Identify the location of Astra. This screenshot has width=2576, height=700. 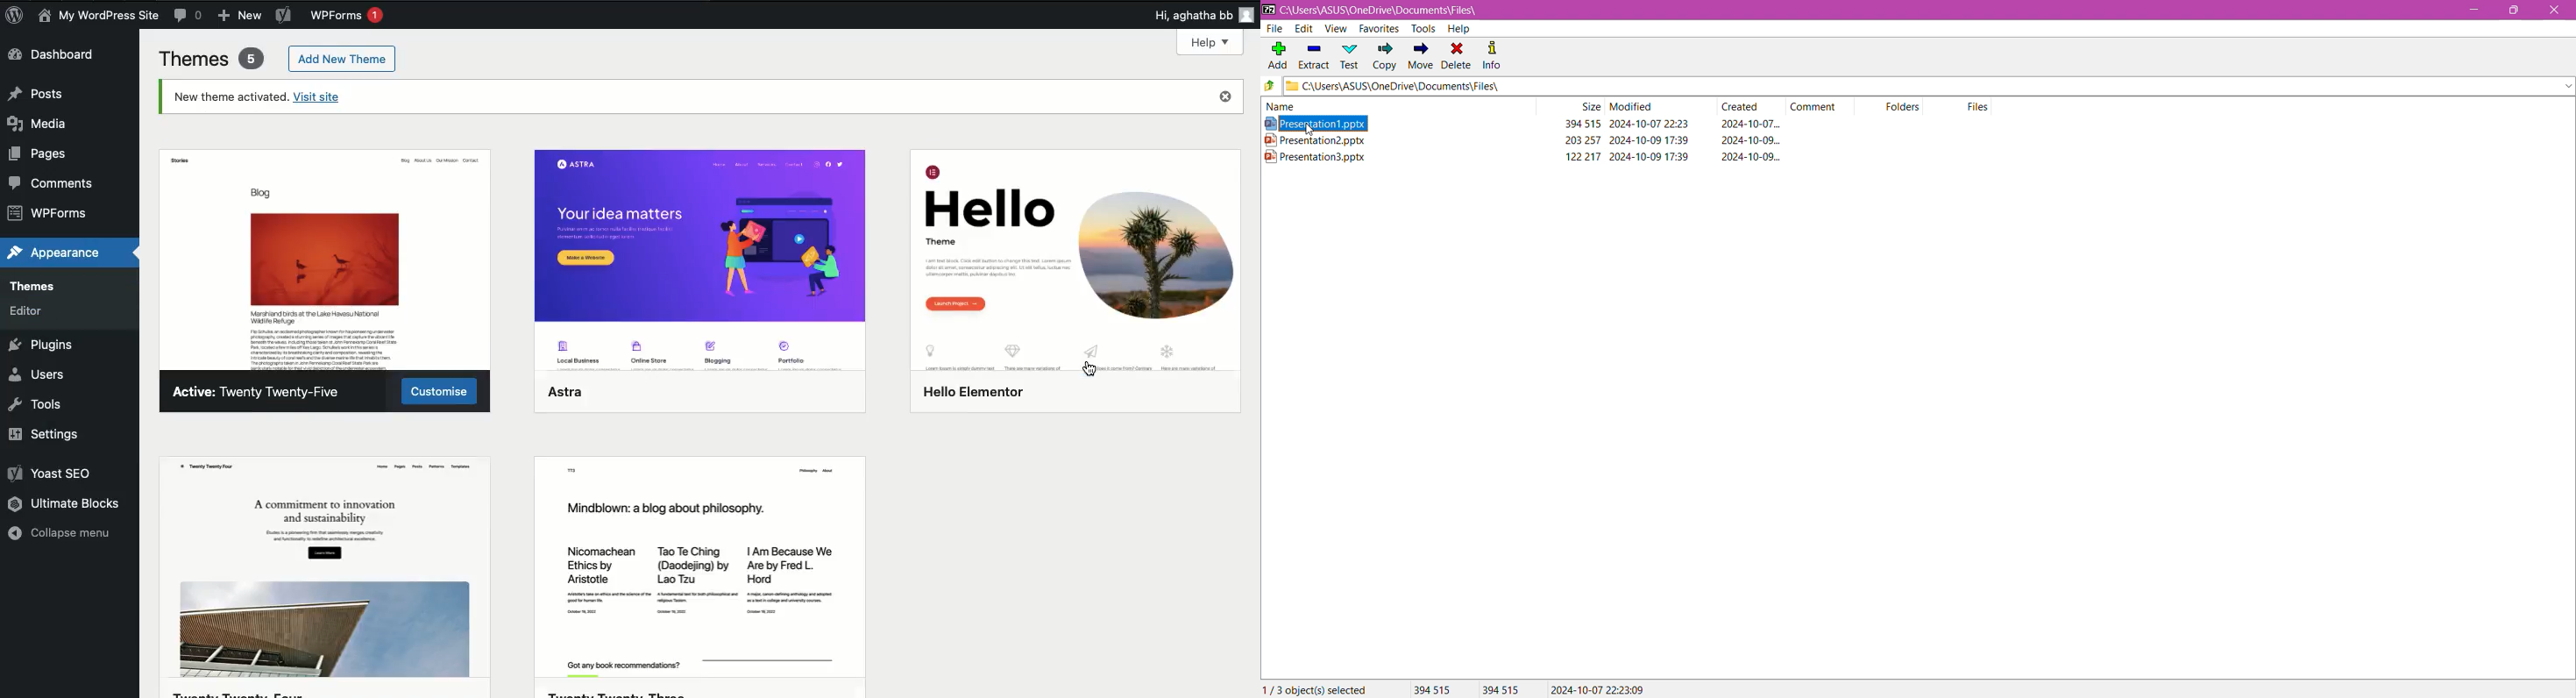
(328, 253).